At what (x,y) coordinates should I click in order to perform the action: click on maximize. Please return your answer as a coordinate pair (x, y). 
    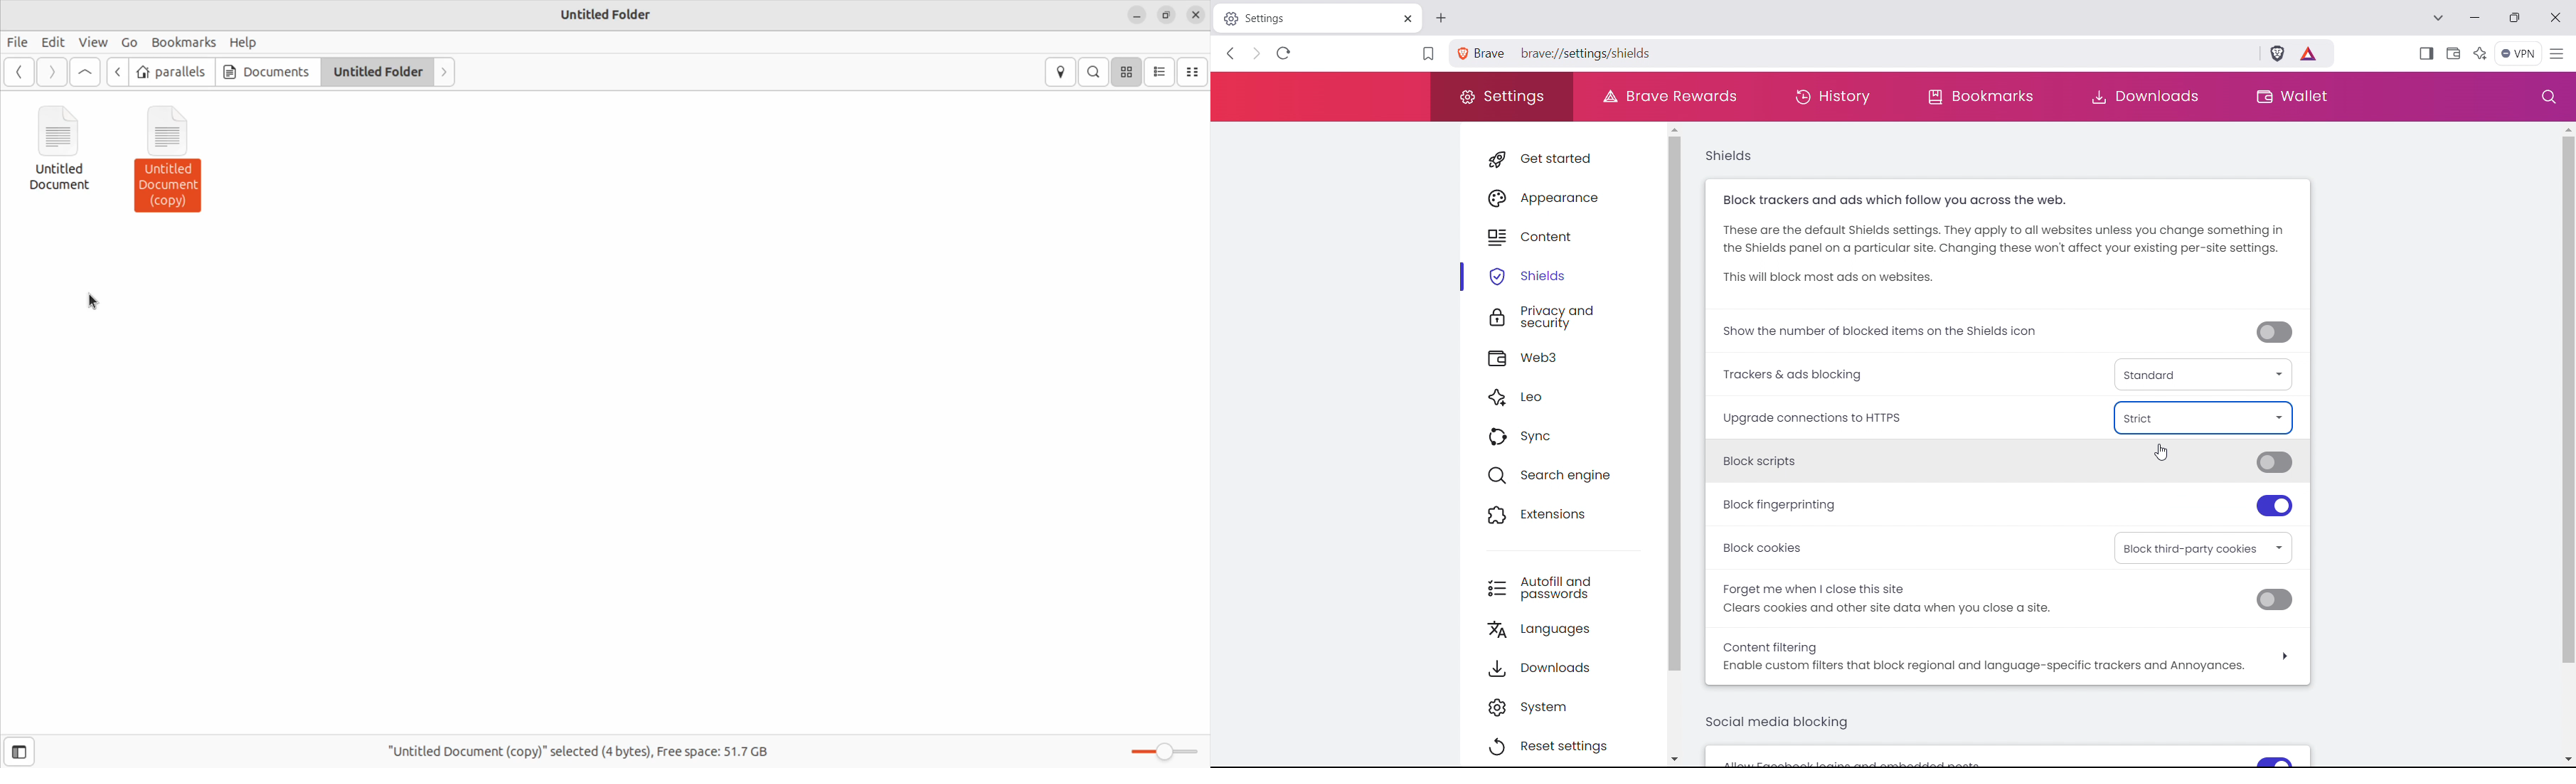
    Looking at the image, I should click on (2514, 18).